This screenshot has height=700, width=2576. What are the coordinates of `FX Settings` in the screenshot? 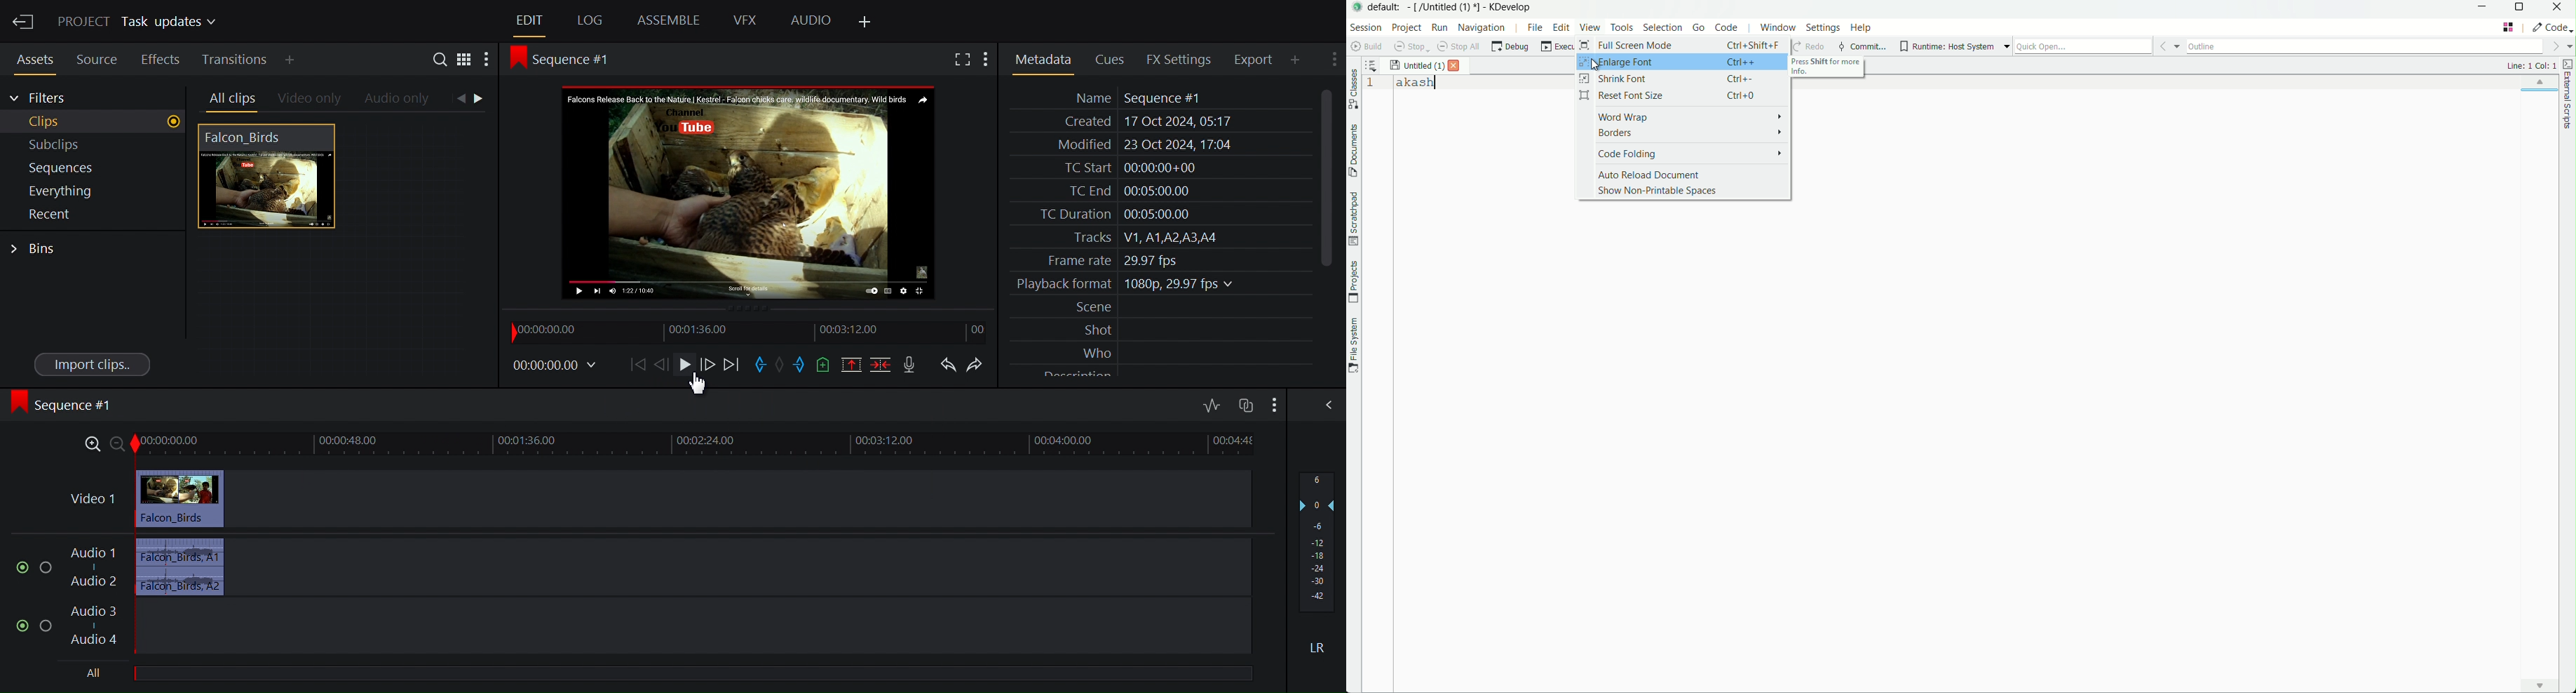 It's located at (1181, 60).